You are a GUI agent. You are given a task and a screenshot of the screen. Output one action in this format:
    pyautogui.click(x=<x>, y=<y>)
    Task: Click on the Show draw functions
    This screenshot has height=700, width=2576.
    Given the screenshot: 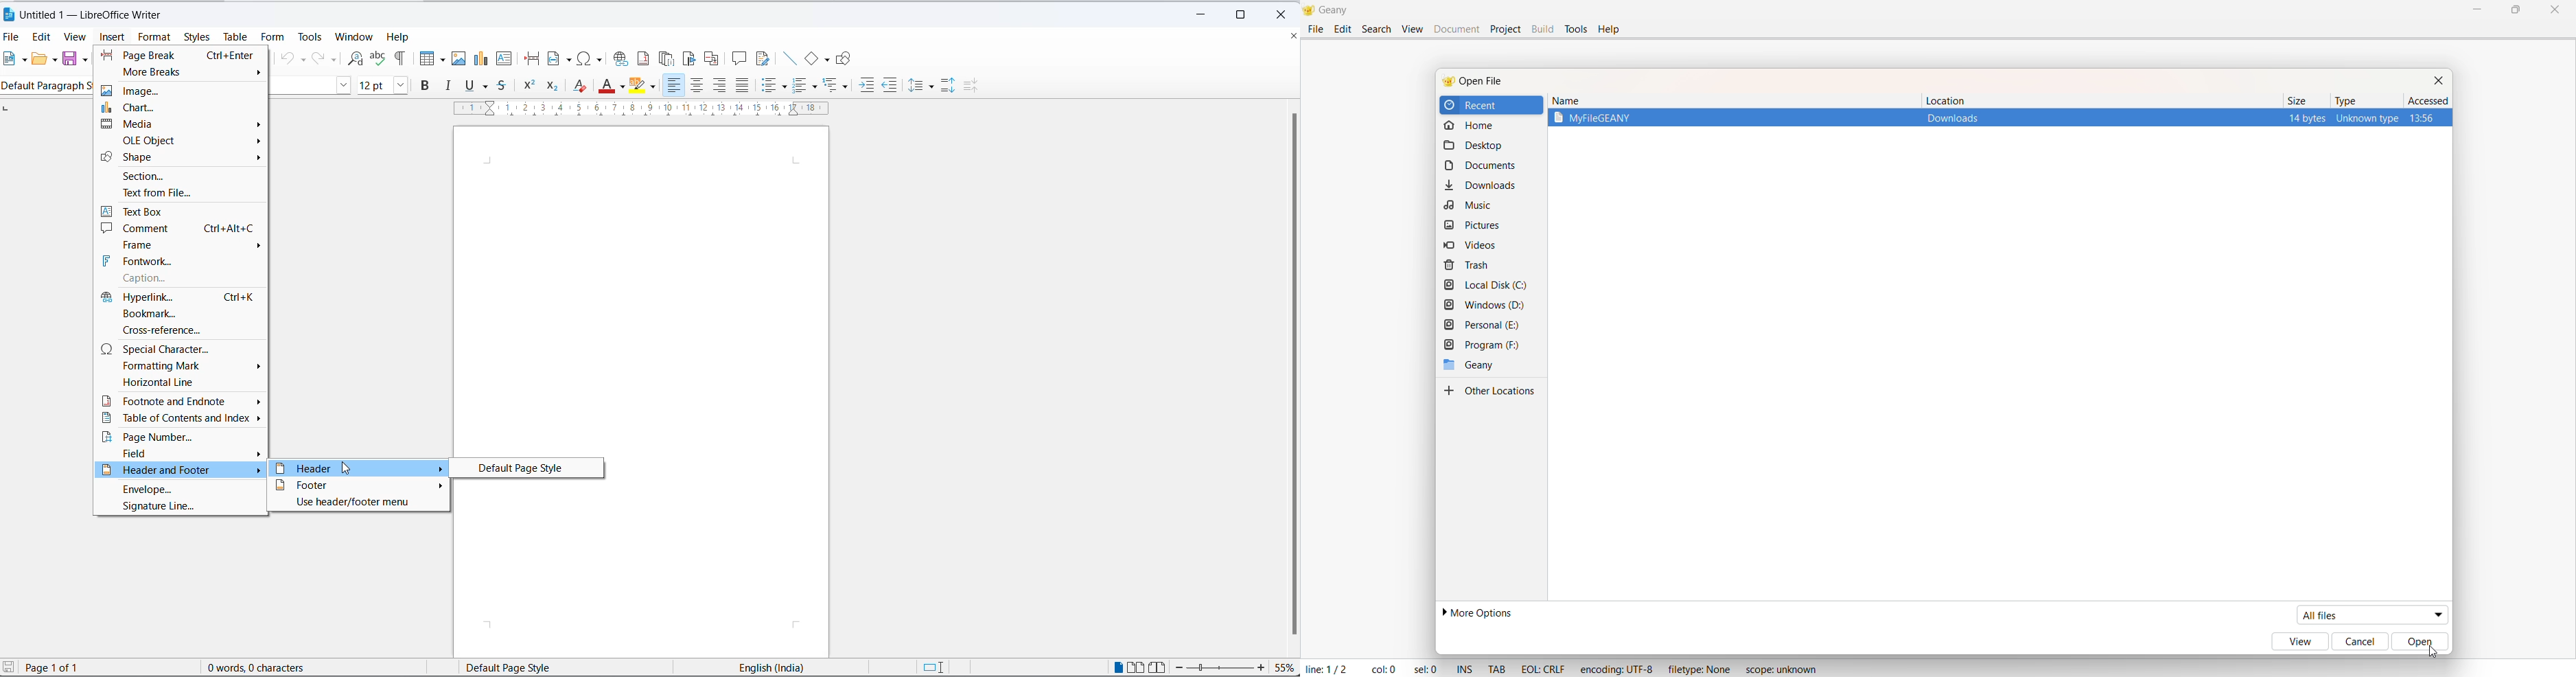 What is the action you would take?
    pyautogui.click(x=846, y=59)
    